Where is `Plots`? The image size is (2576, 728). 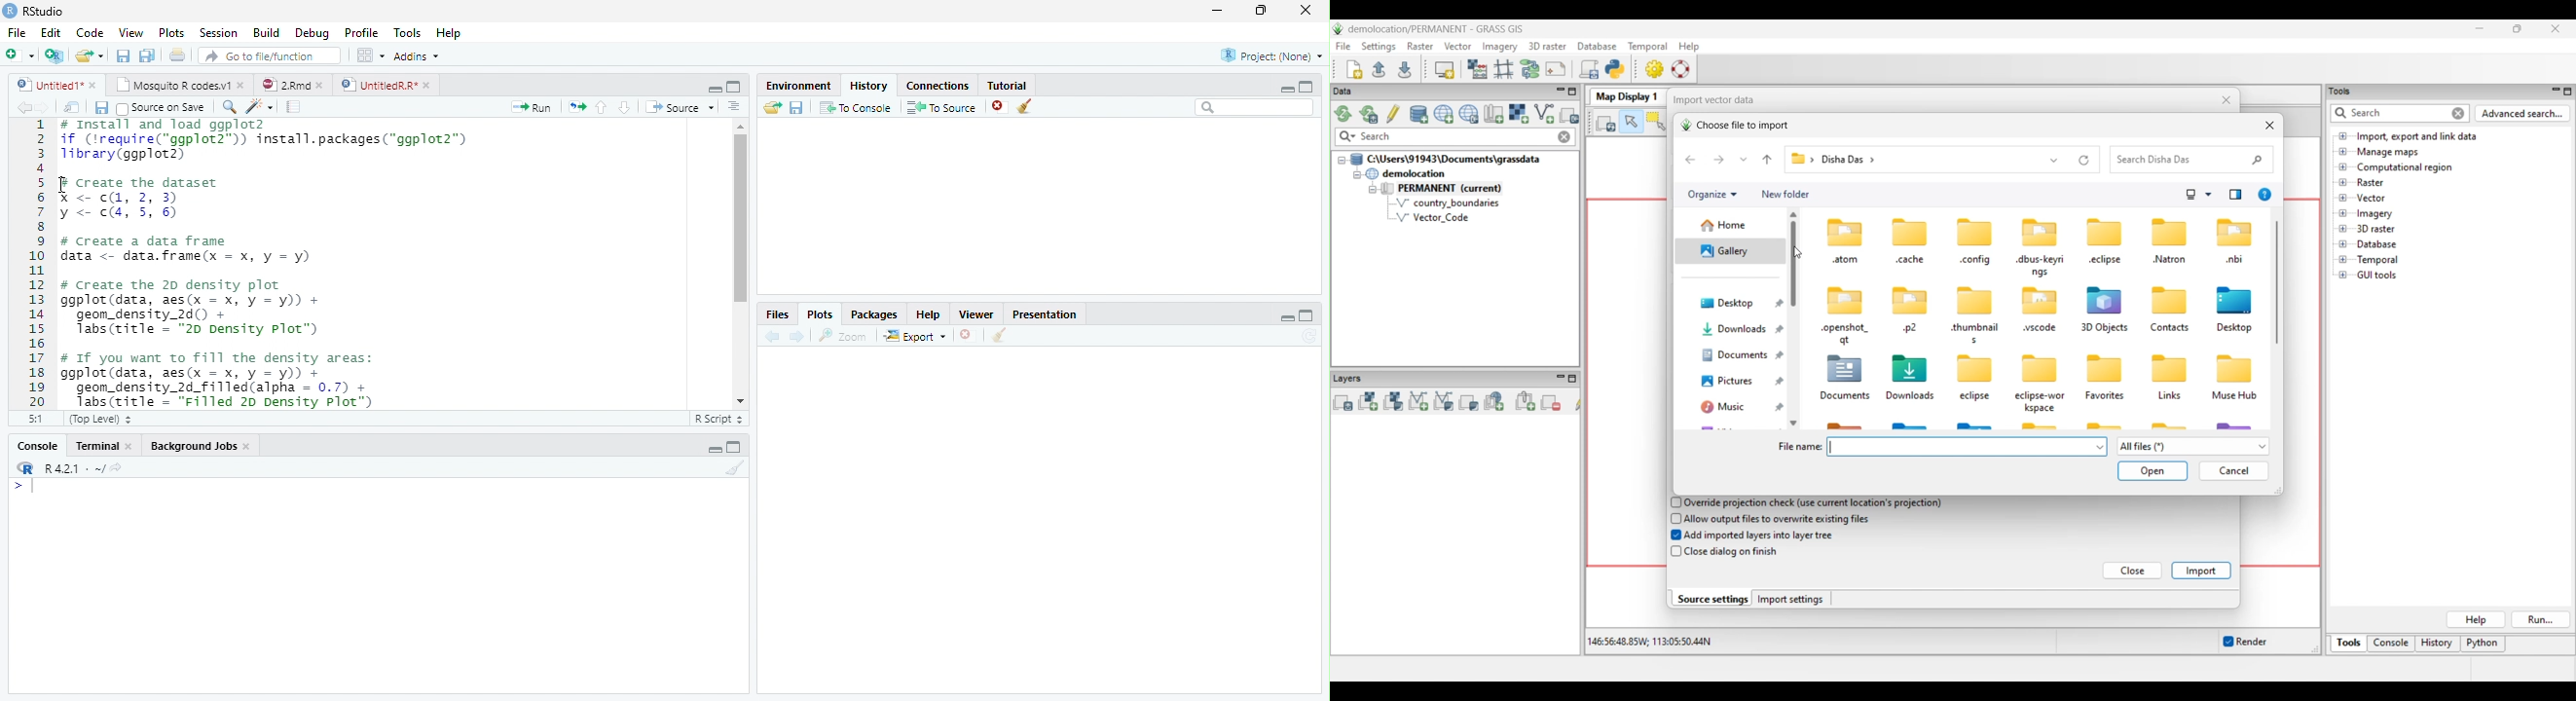
Plots is located at coordinates (819, 314).